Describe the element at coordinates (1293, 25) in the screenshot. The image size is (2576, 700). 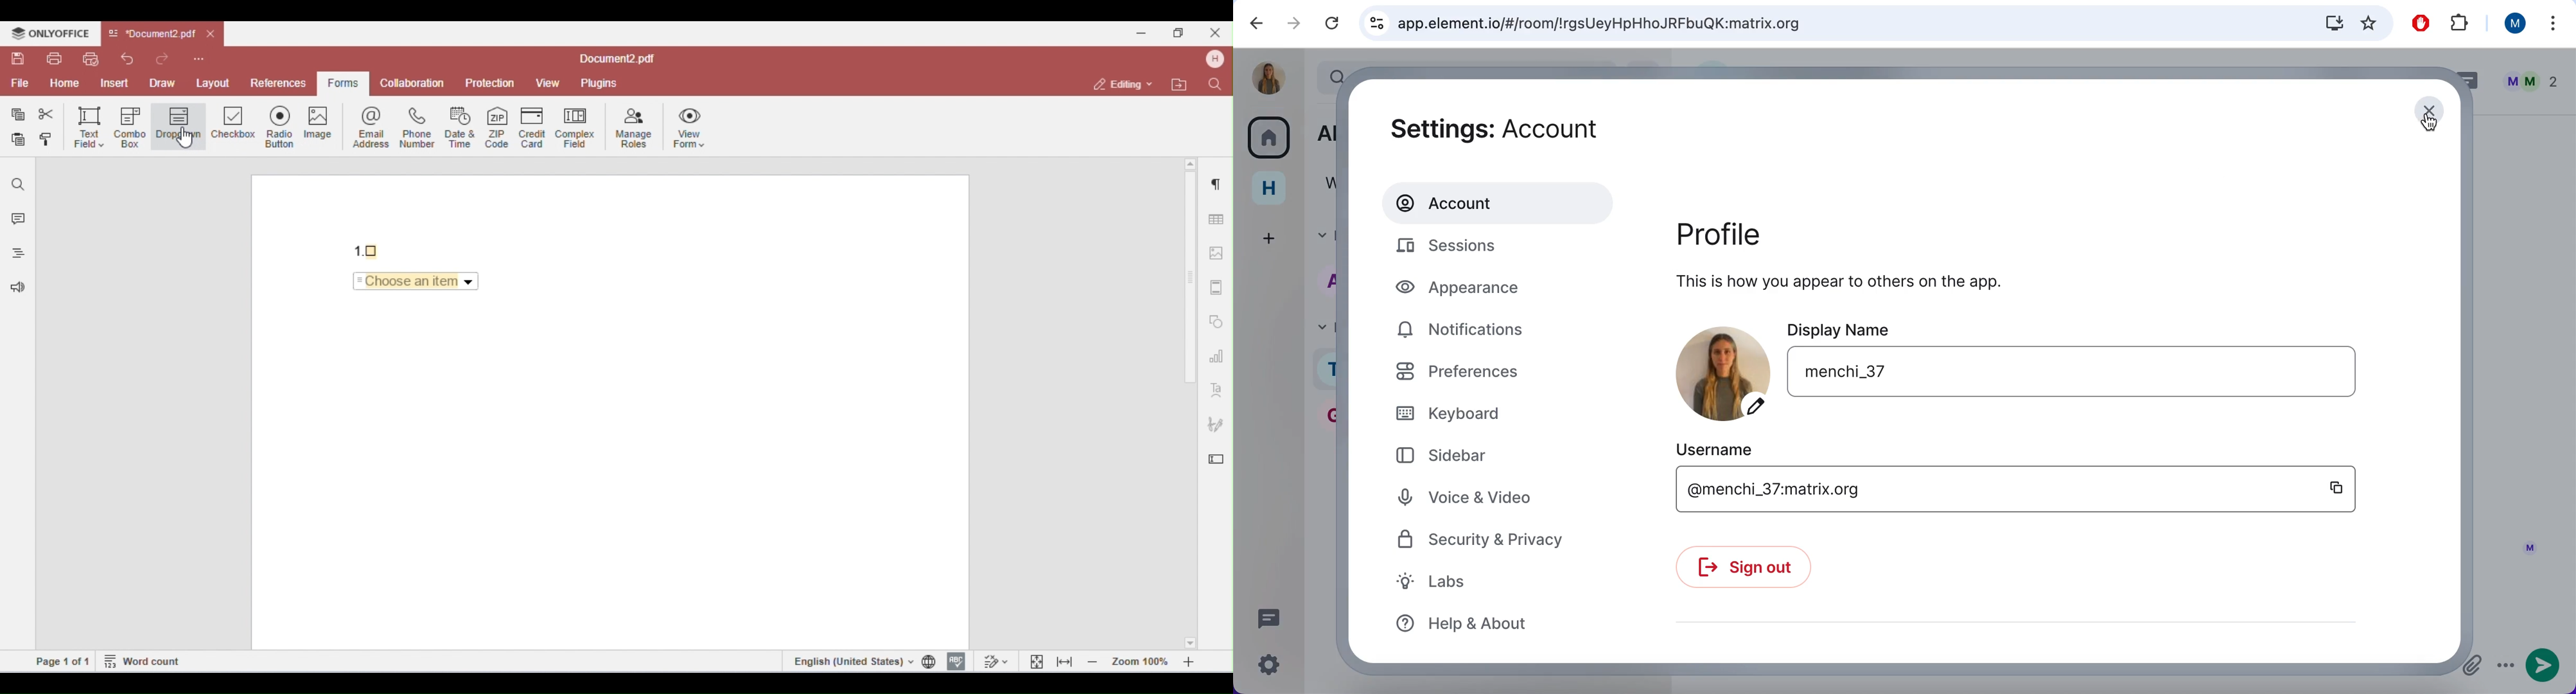
I see `forward` at that location.